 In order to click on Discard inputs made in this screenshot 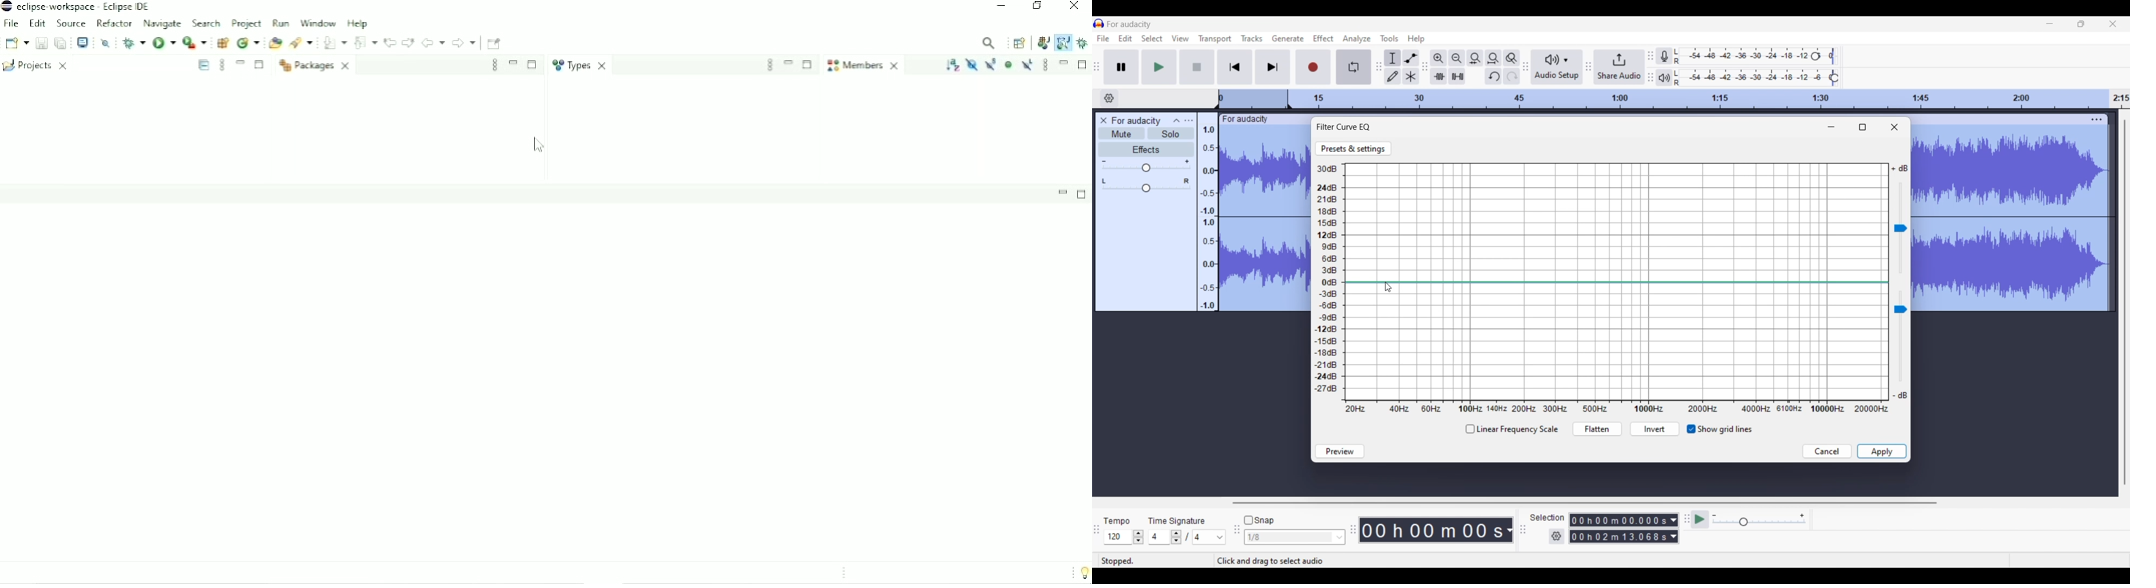, I will do `click(1827, 452)`.